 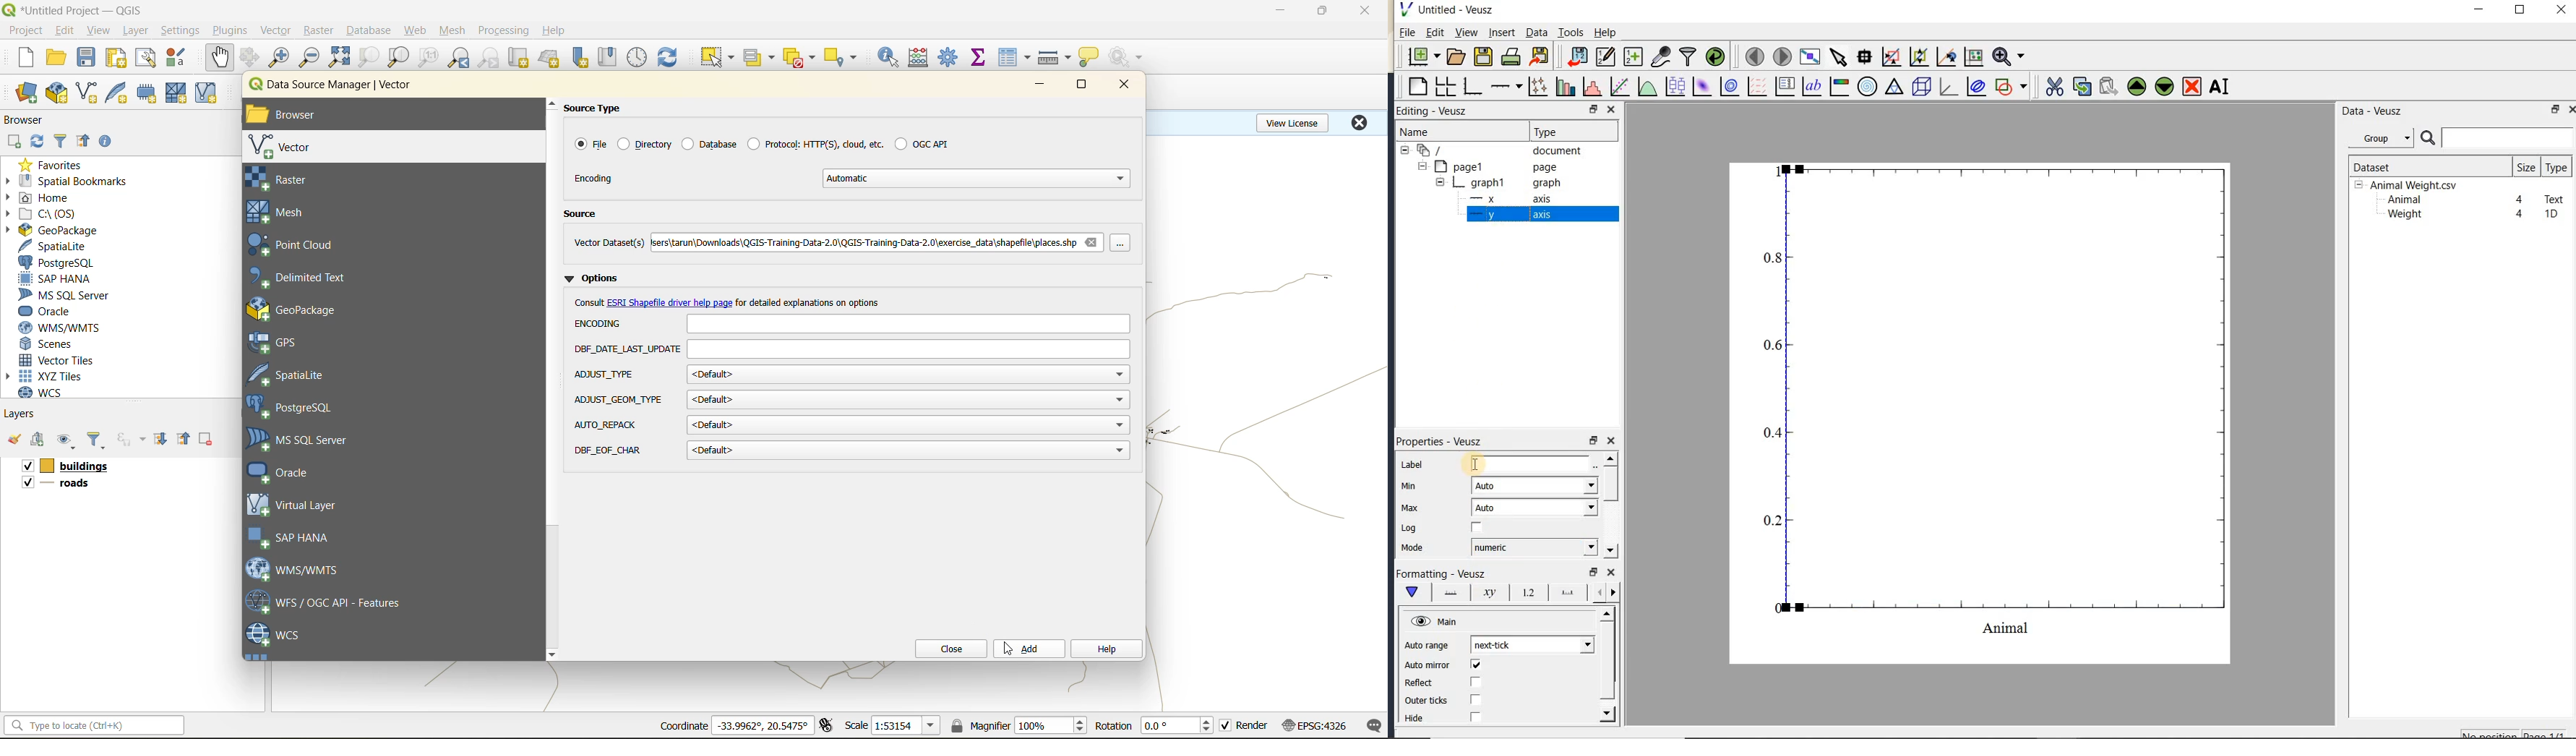 What do you see at coordinates (65, 33) in the screenshot?
I see `edit` at bounding box center [65, 33].